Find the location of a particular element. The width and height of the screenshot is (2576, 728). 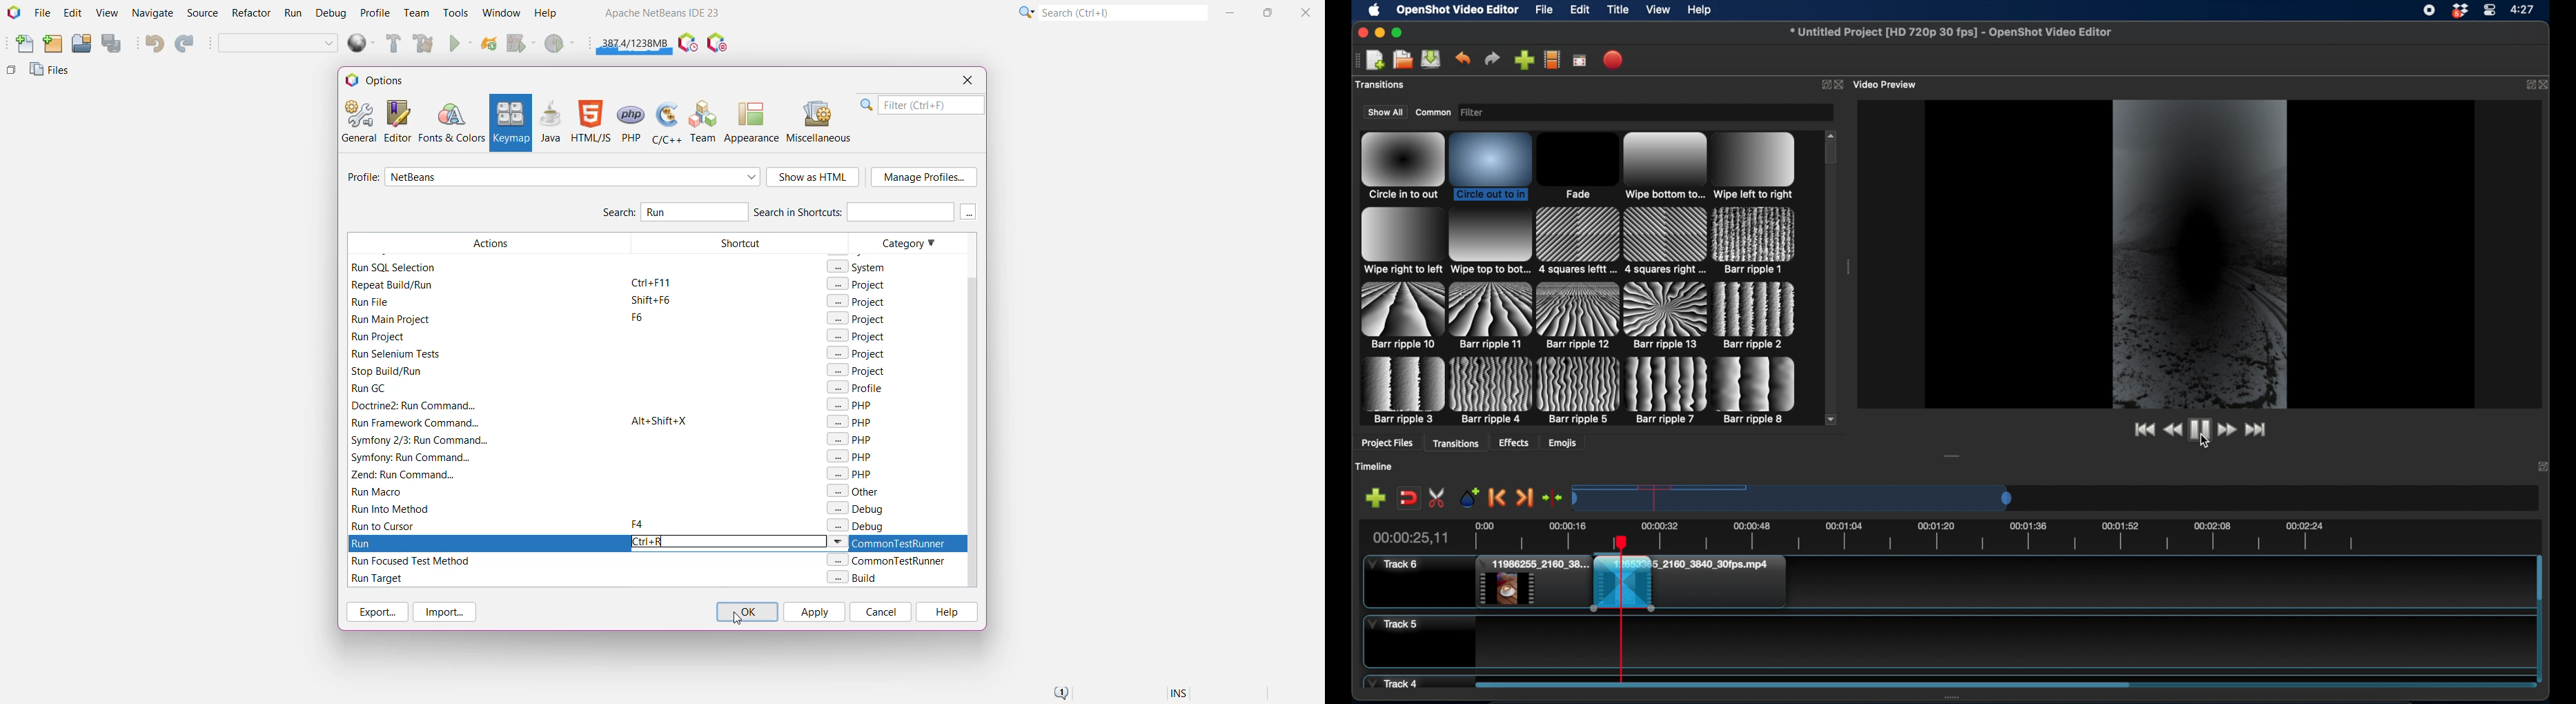

effects is located at coordinates (1515, 443).